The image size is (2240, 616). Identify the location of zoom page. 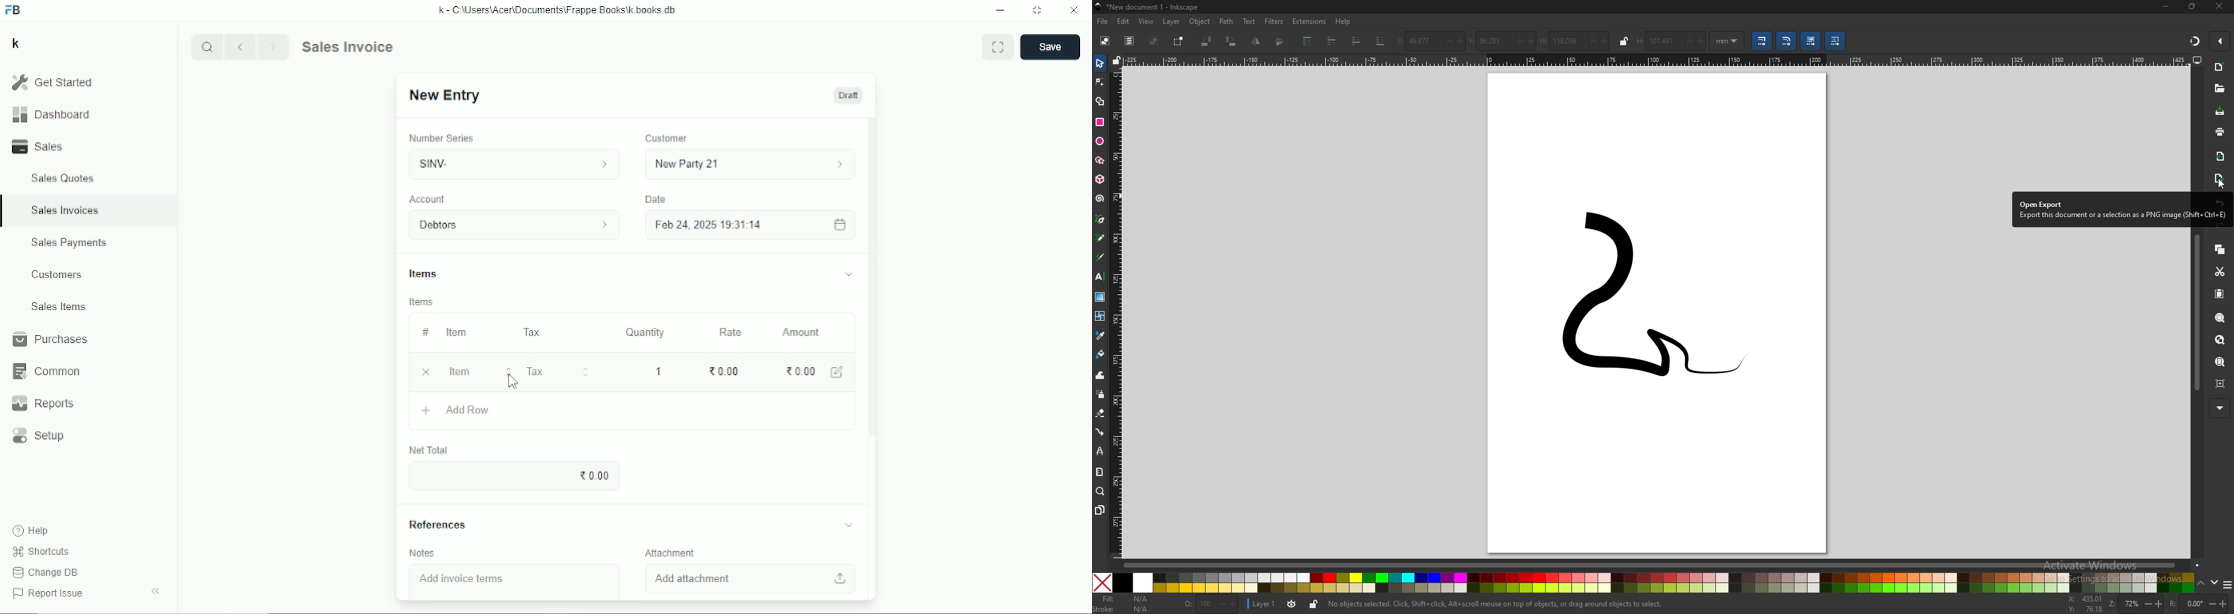
(2221, 363).